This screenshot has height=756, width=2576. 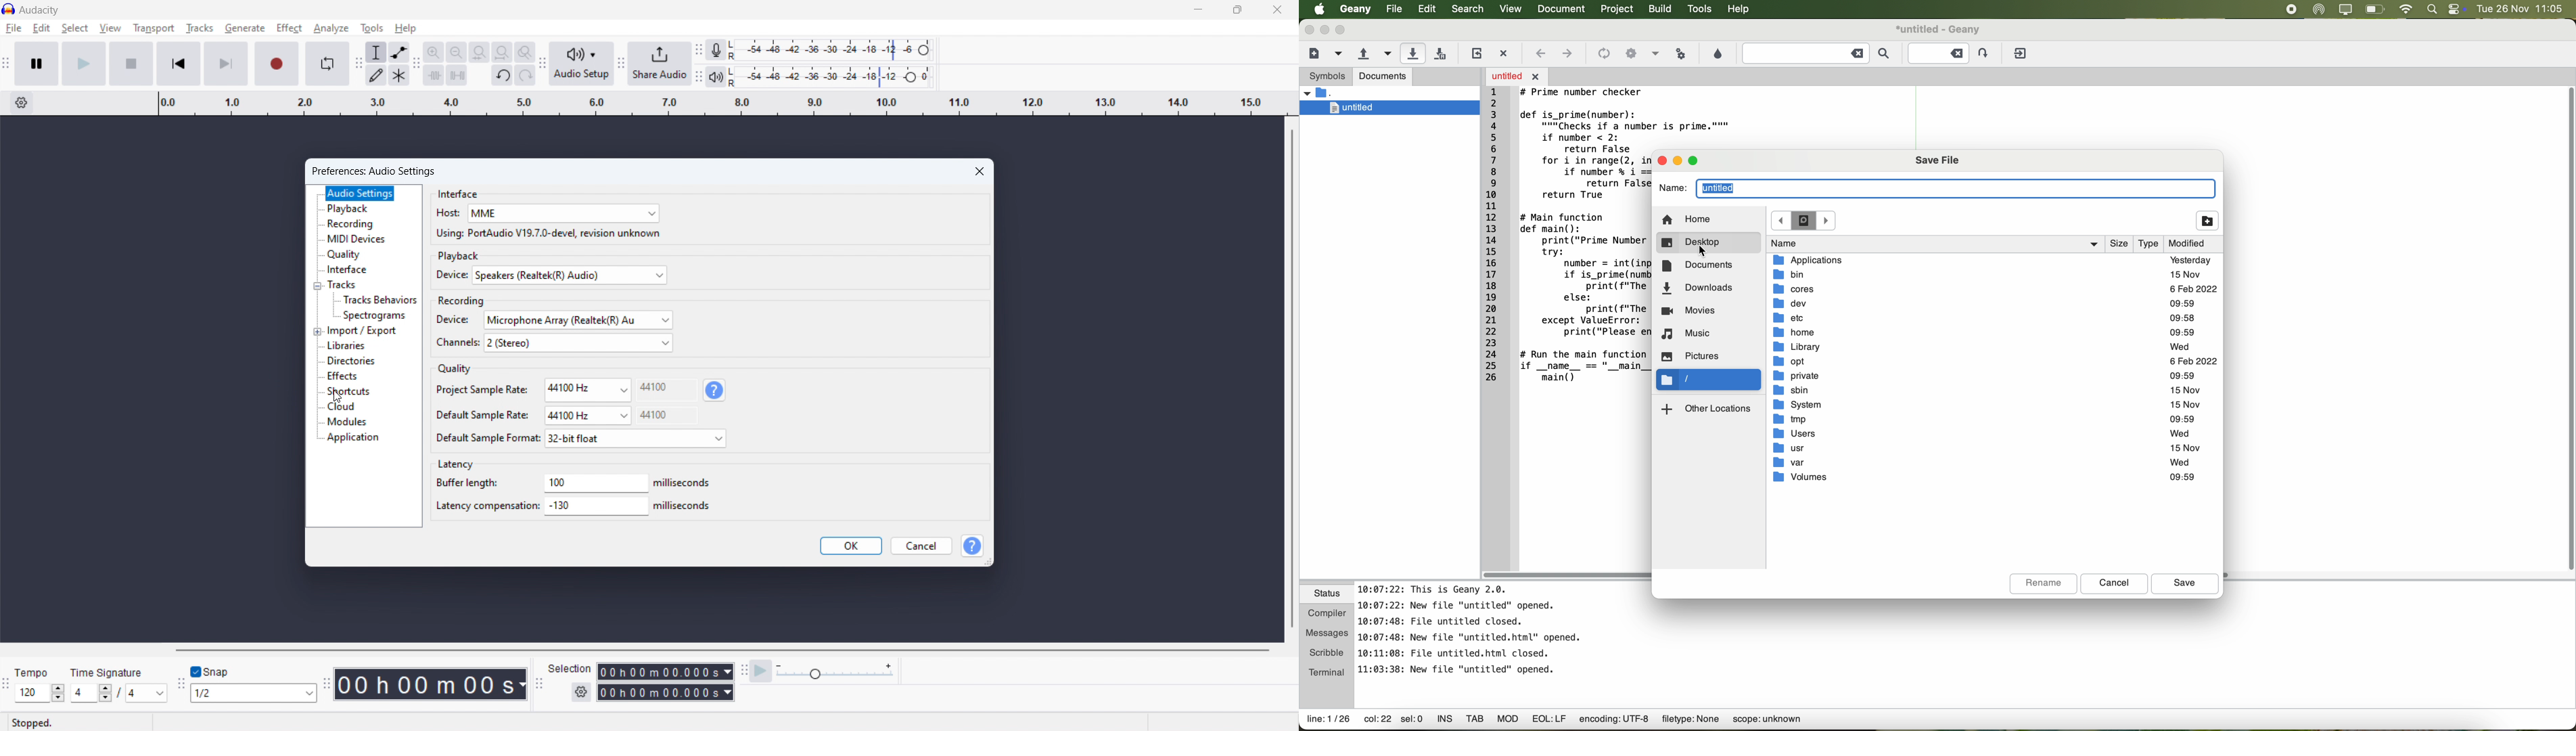 What do you see at coordinates (331, 28) in the screenshot?
I see `analyze` at bounding box center [331, 28].